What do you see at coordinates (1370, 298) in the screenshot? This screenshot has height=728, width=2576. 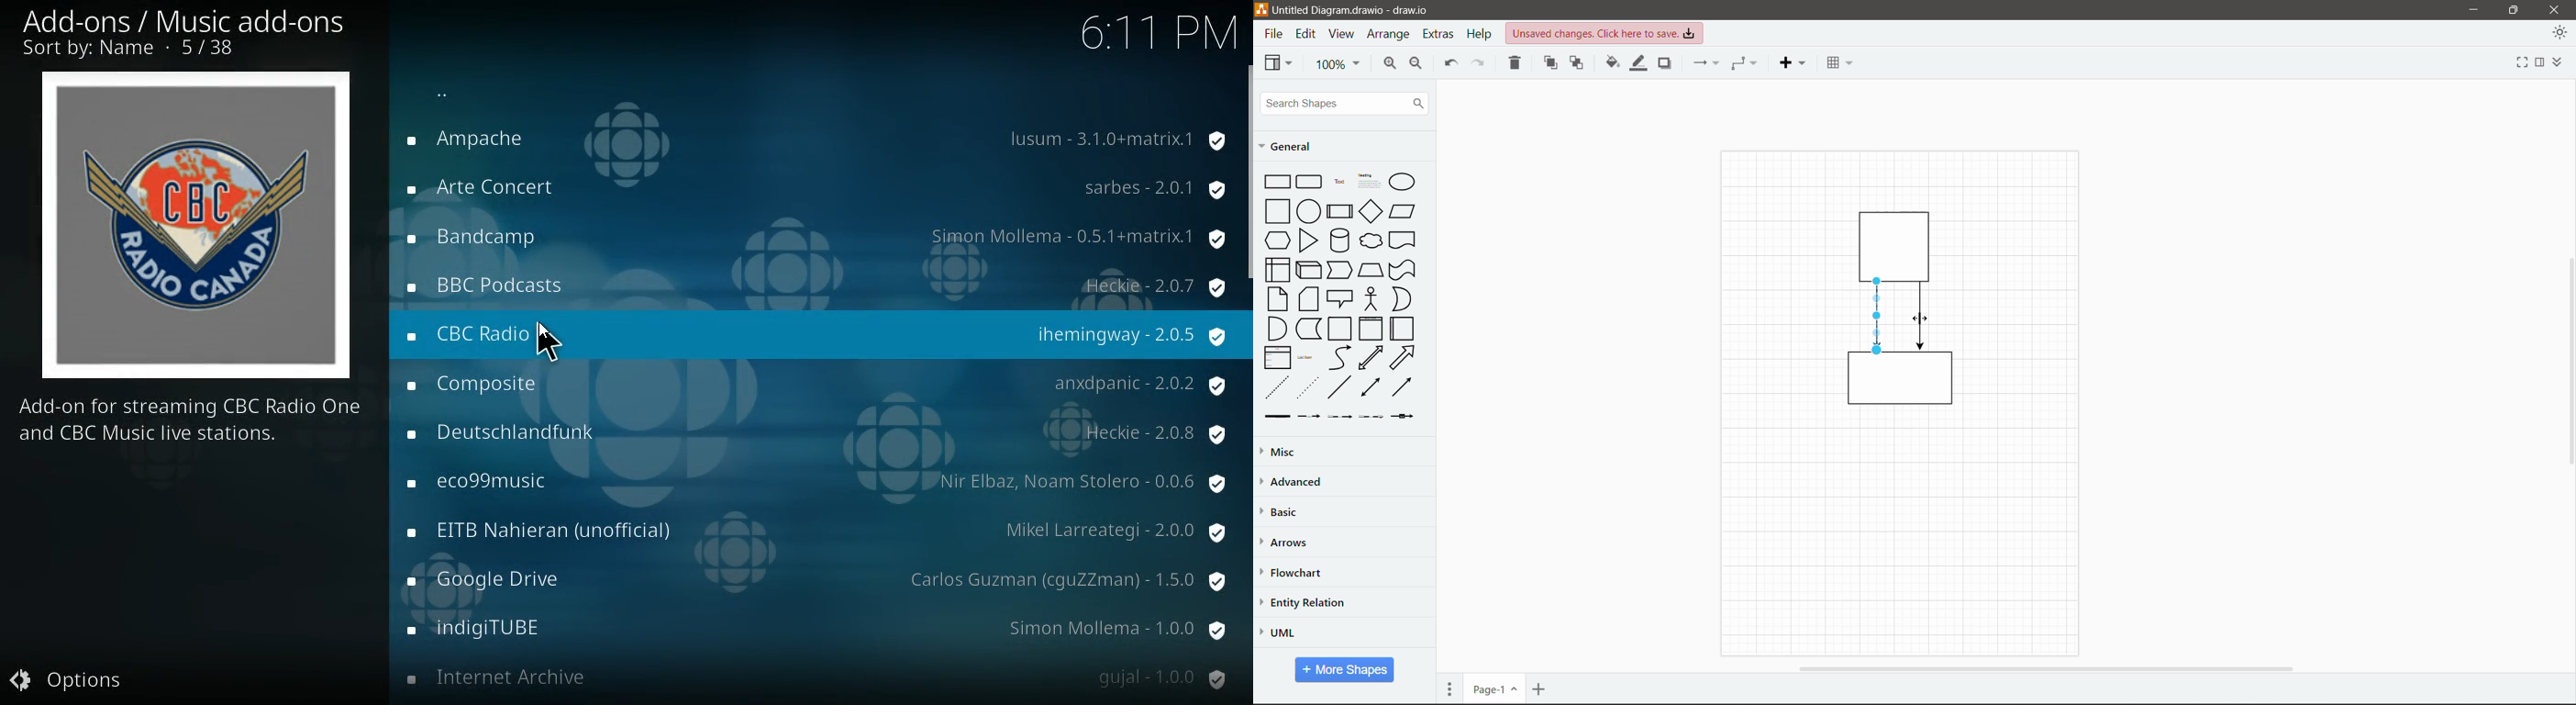 I see `Actor` at bounding box center [1370, 298].